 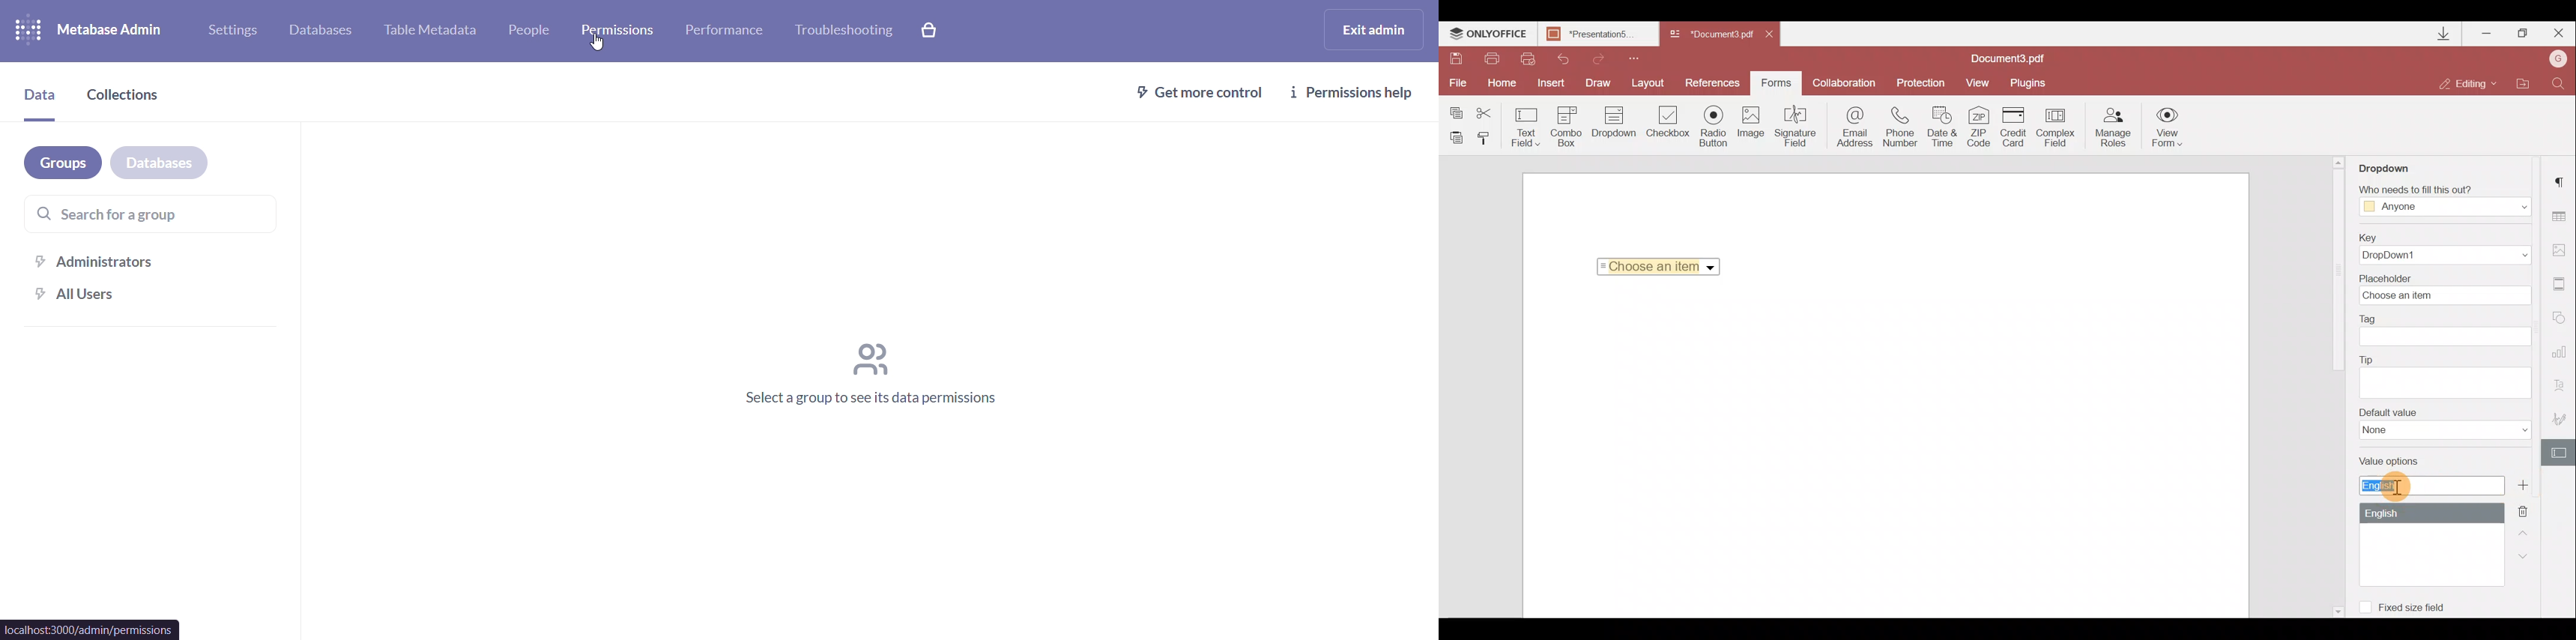 I want to click on Signature settings, so click(x=2562, y=422).